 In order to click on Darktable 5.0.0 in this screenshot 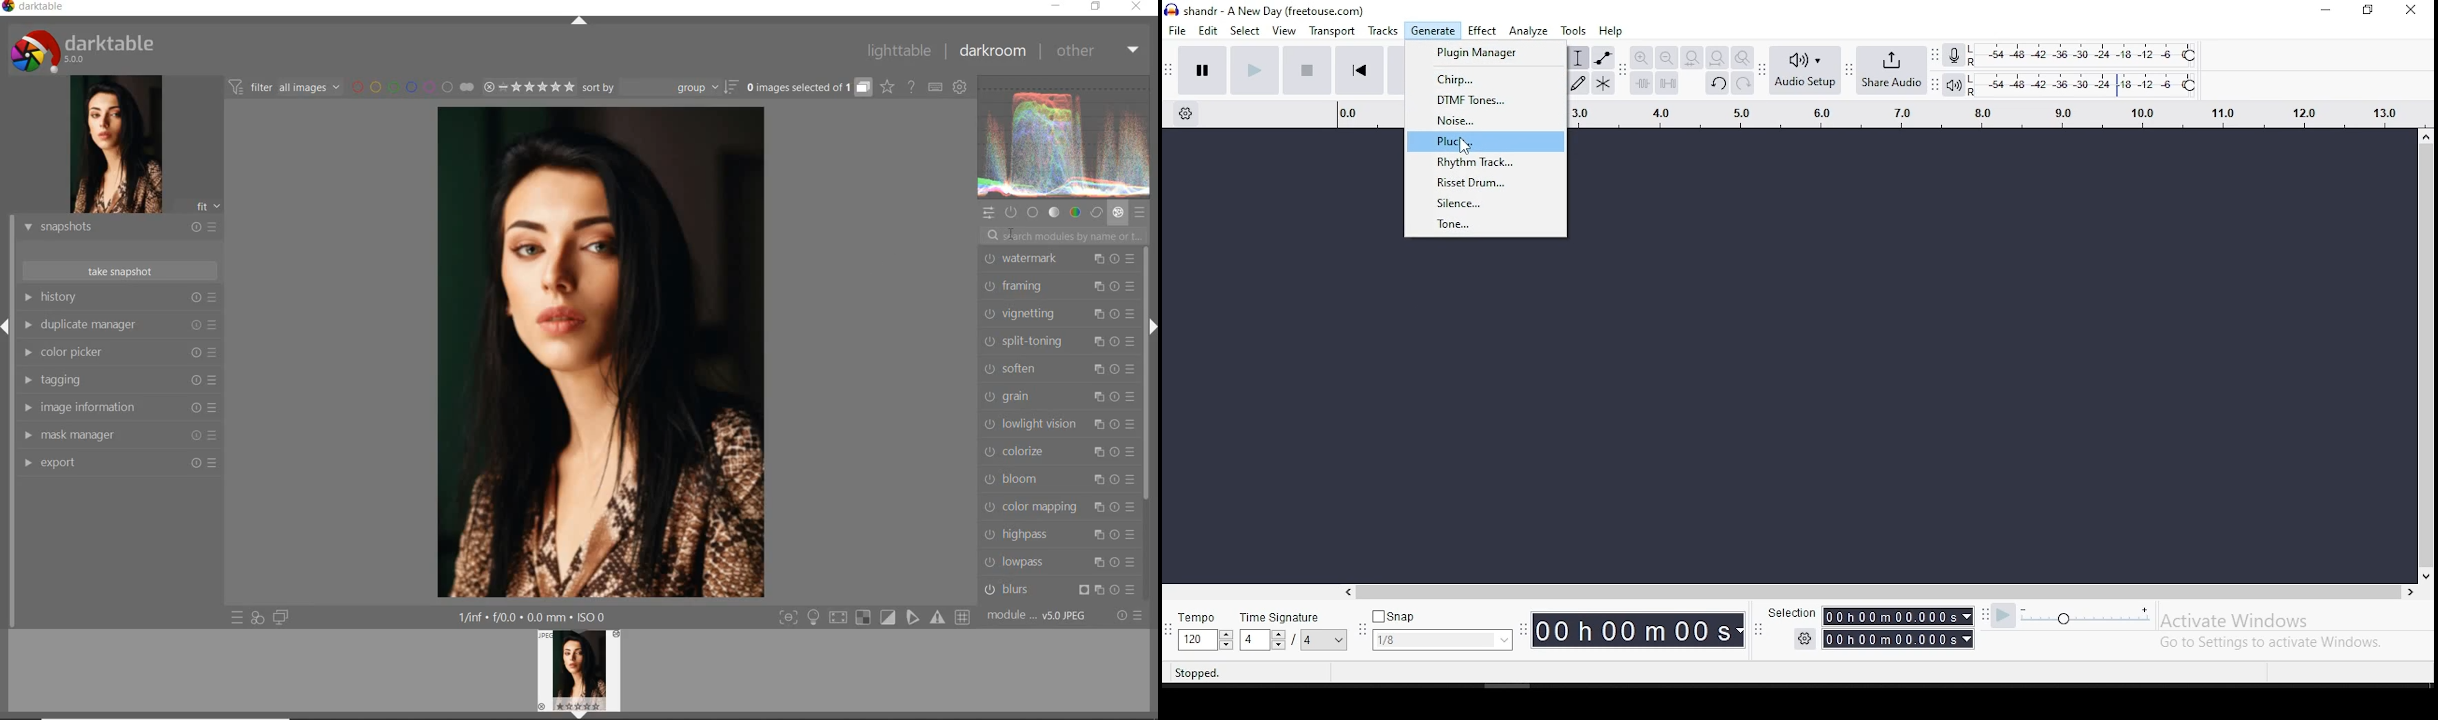, I will do `click(82, 50)`.